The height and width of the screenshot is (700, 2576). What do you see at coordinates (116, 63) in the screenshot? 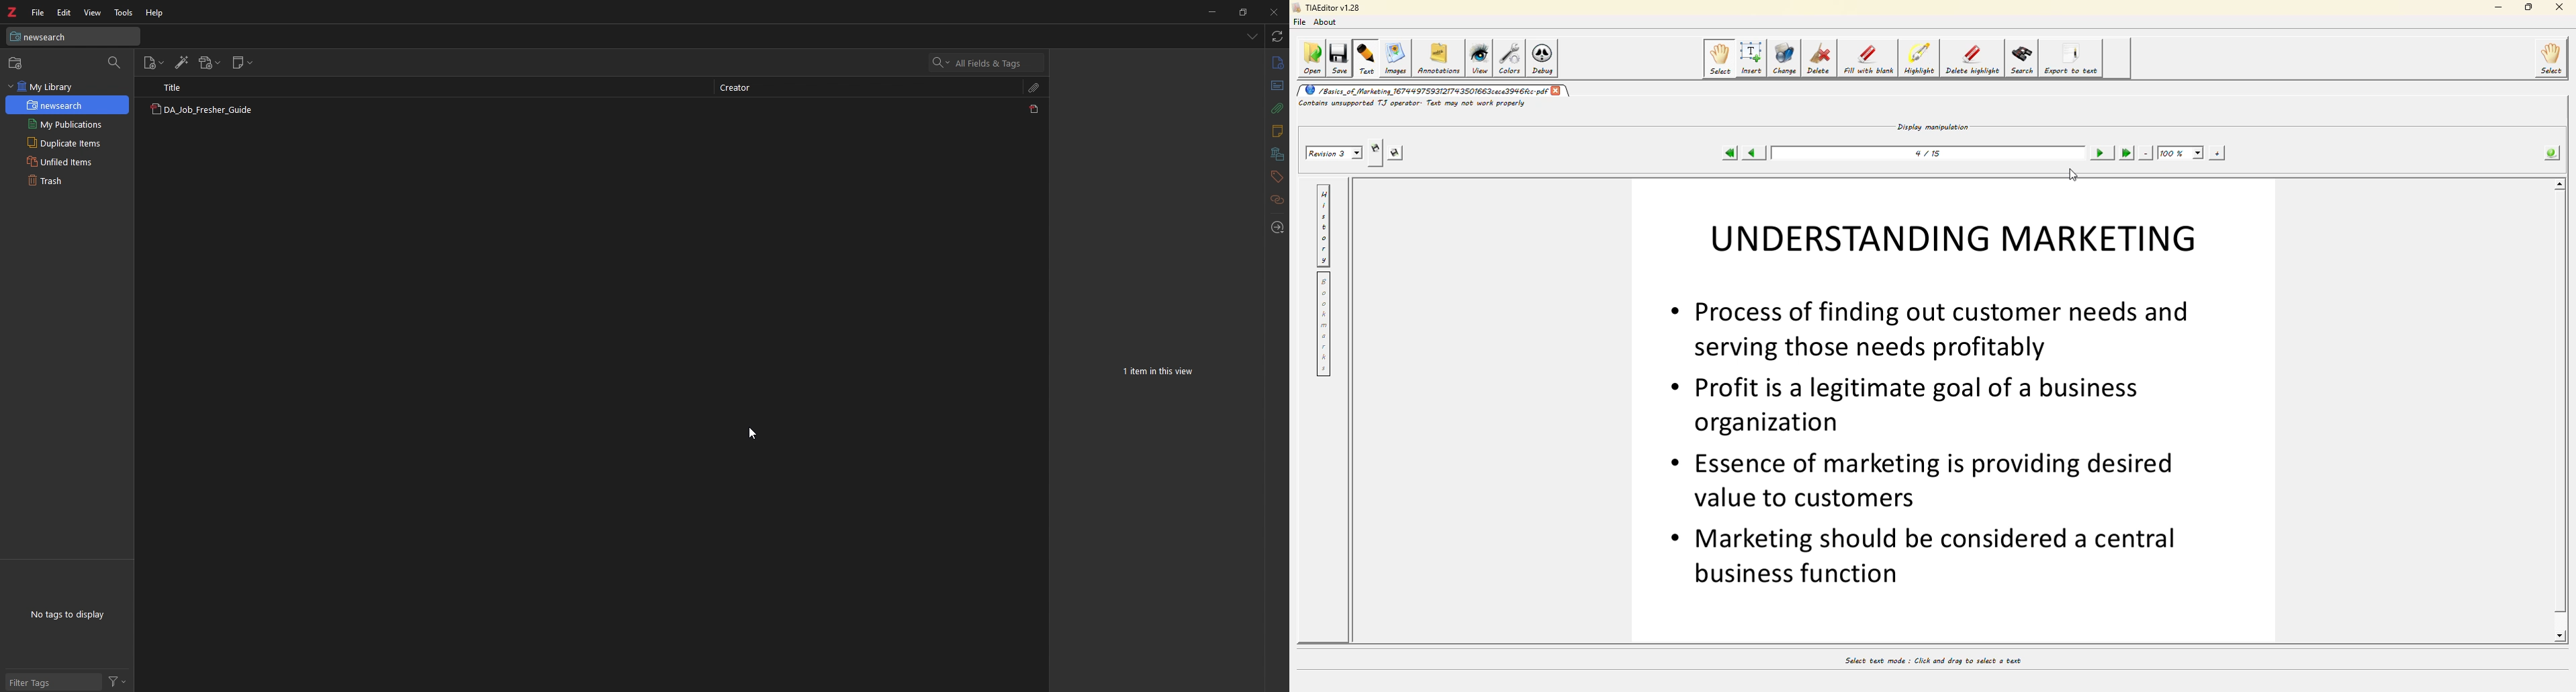
I see `filter items` at bounding box center [116, 63].